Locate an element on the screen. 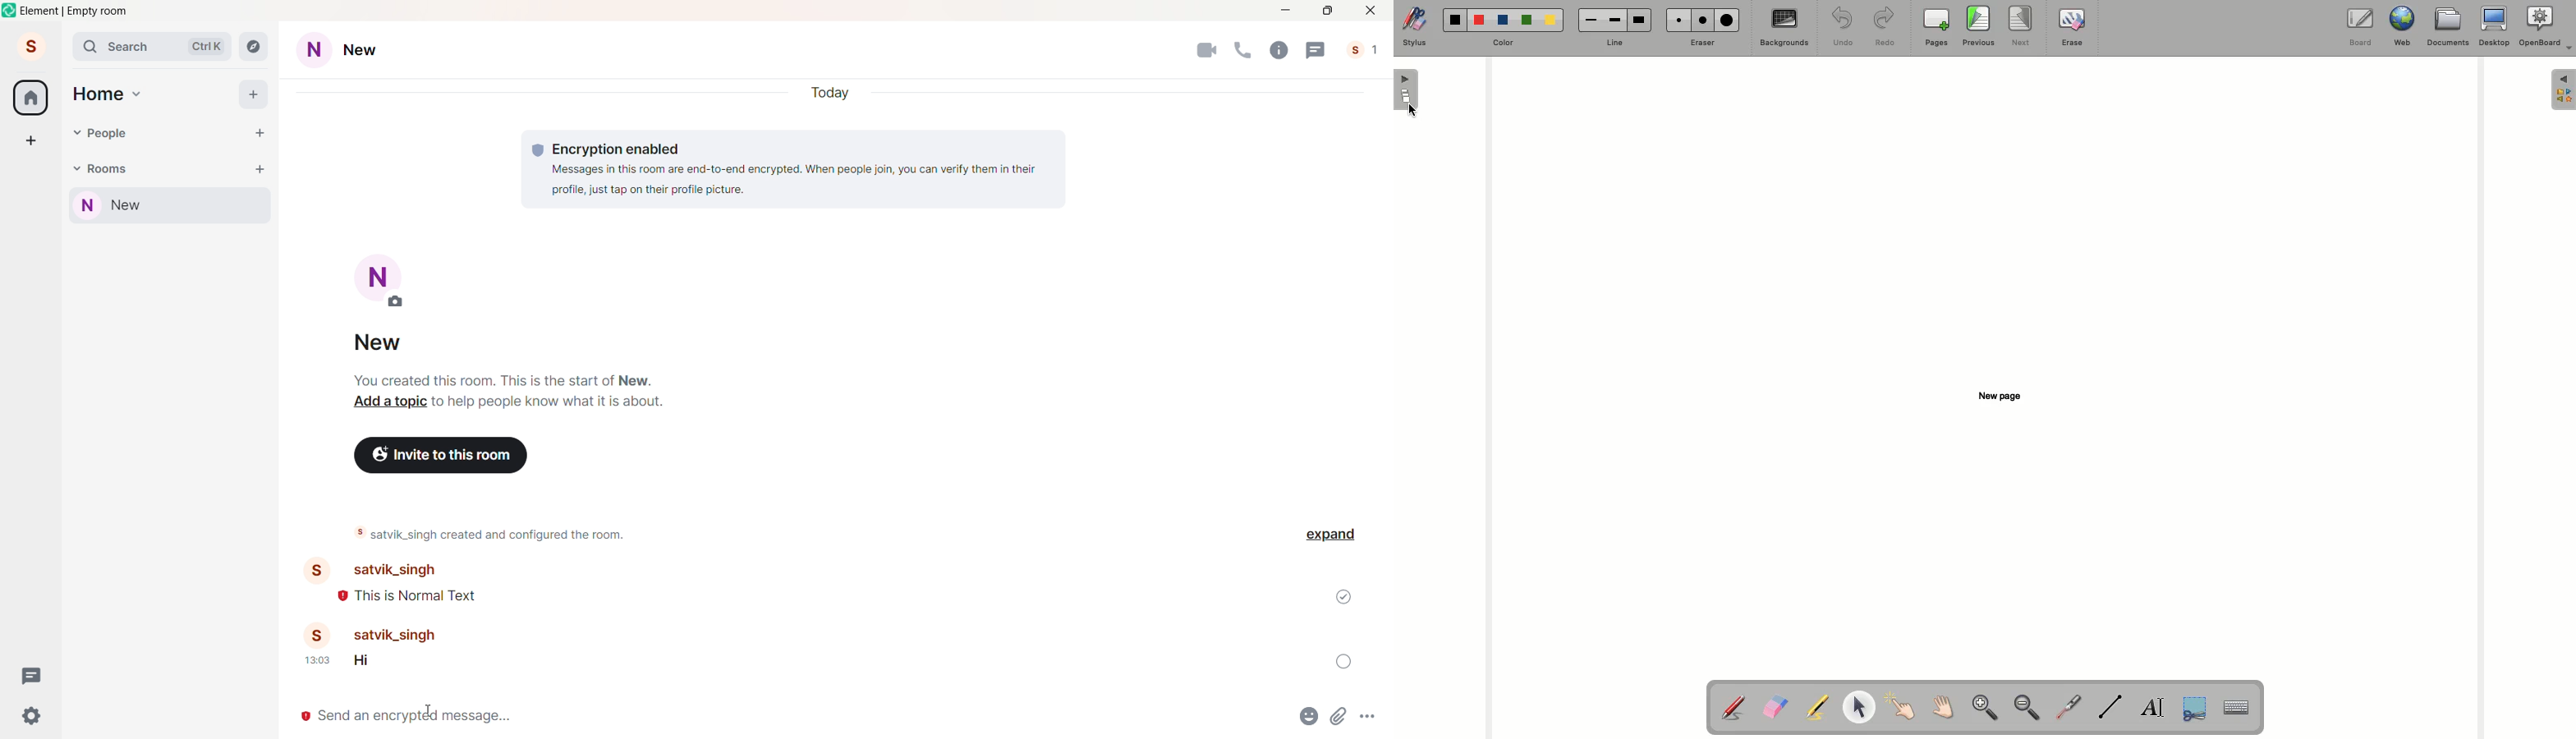 This screenshot has width=2576, height=756. You created this room. This is the start of New.
Add a topic to help people know what it is about. is located at coordinates (504, 391).